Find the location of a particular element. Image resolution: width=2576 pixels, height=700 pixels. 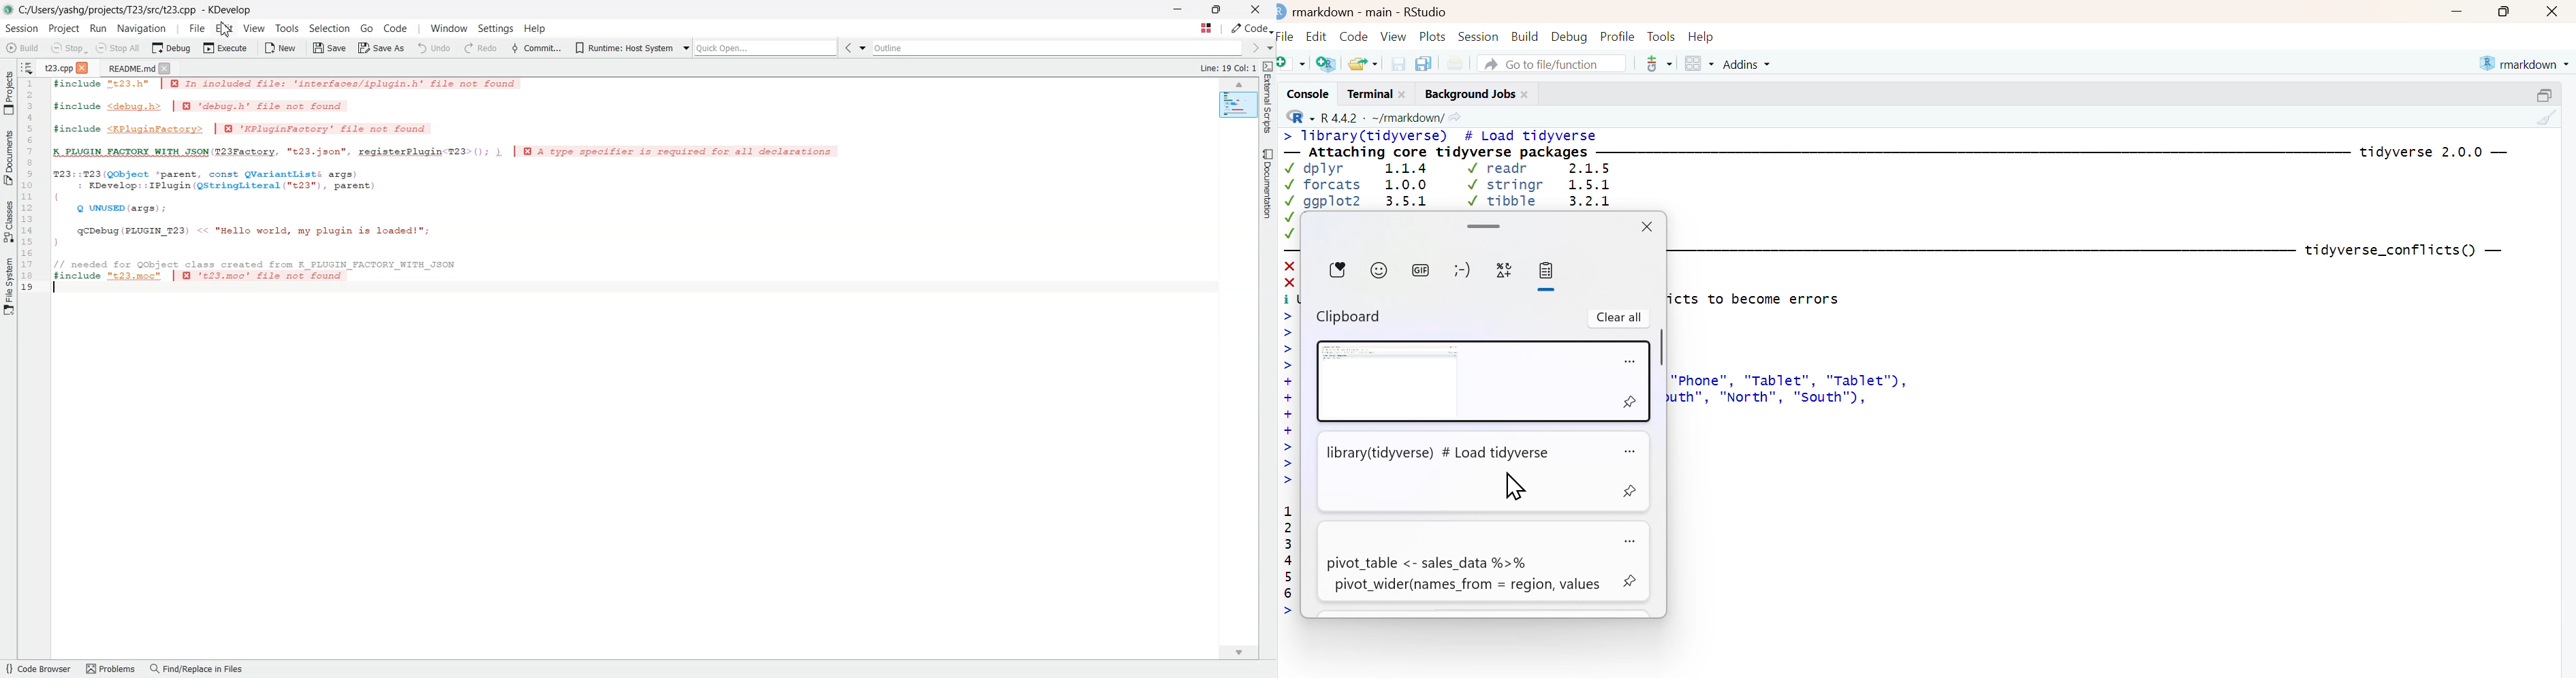

> Tibrary(tidyverse) # Load tidyverse— Attaching core tidyverse packages —m7m7mm— —————————_______ tidyverse 2.0.0 —Vv dplyr 1.1.4 Vv readr 2.1.5v forcats 1.0.0 Vv stringr 1.5.1Vv ggplot2 3.5.1 Vv tibble 3.2.1Vv Tlubridate 1.9.4 Vv tidyr 1.3.1Vv purrr 1.0.4— conflicts ——M8M8M¥ — WM —  ___———————————— tidyverse_conflicts() —X dplyr::filter() masks stats::filter()X dplyr::lagQ) masks stats::lagQ)i Use the conflicted package to force all conflicts to become errors>>> # Sample sales datasetsales_data <- data.frame(product = c("Laptop”, "Laptop", "Phone", "Phone", "Tablet", "Tablet"),region = c("North", "South", "North", "south", "North", "south"),sales = c(500, 600, 300, 400, 200, 250)d)# Print datasetprint(sales_data) is located at coordinates (1906, 167).